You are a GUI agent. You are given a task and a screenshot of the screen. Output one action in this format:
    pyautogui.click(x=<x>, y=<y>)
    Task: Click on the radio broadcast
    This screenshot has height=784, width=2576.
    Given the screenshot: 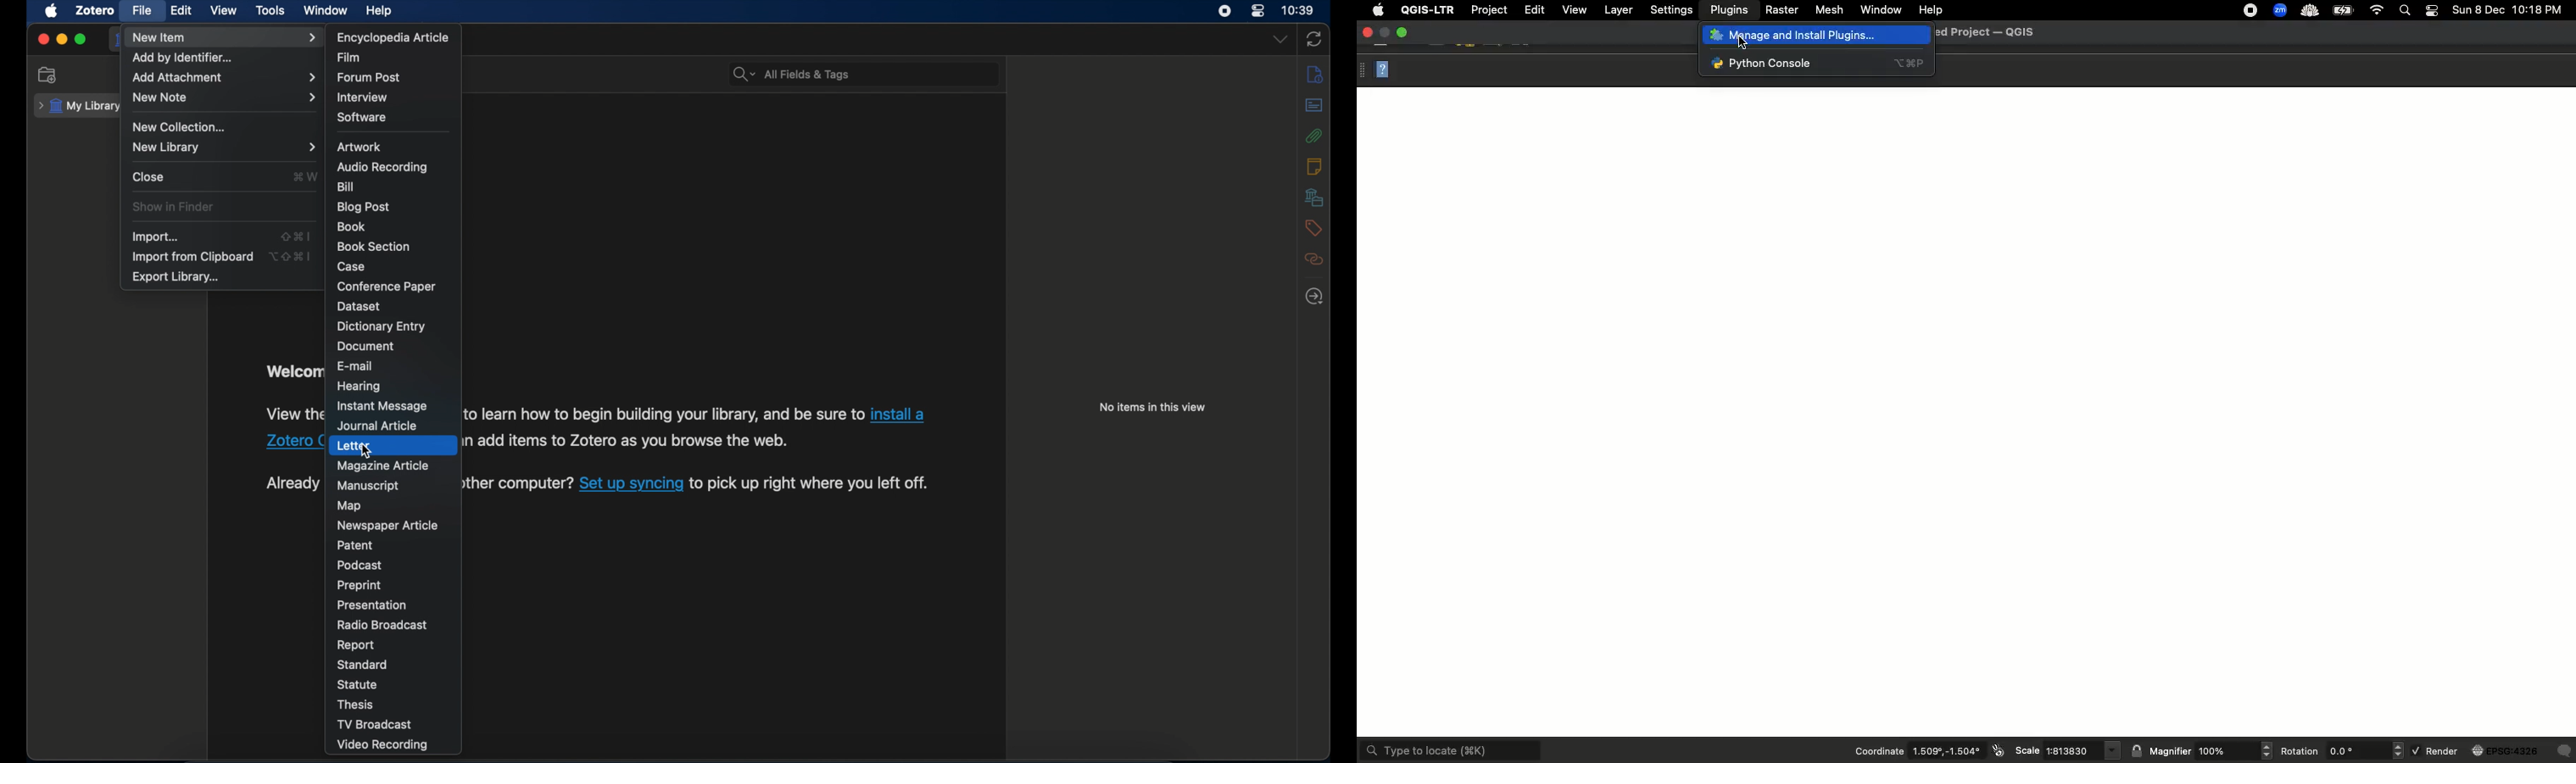 What is the action you would take?
    pyautogui.click(x=383, y=625)
    